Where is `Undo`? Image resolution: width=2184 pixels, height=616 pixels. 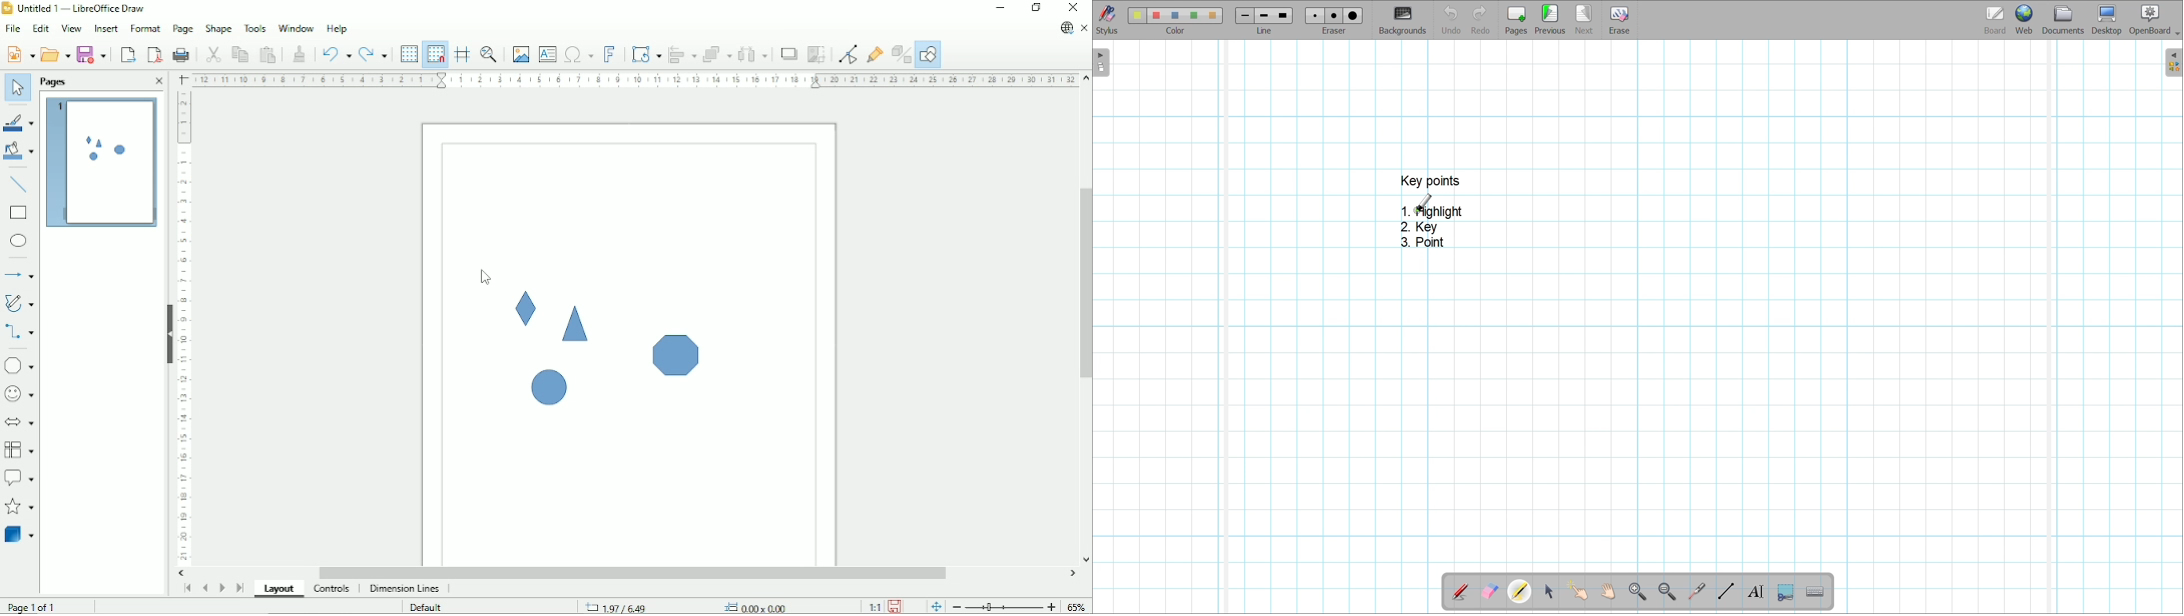
Undo is located at coordinates (1452, 19).